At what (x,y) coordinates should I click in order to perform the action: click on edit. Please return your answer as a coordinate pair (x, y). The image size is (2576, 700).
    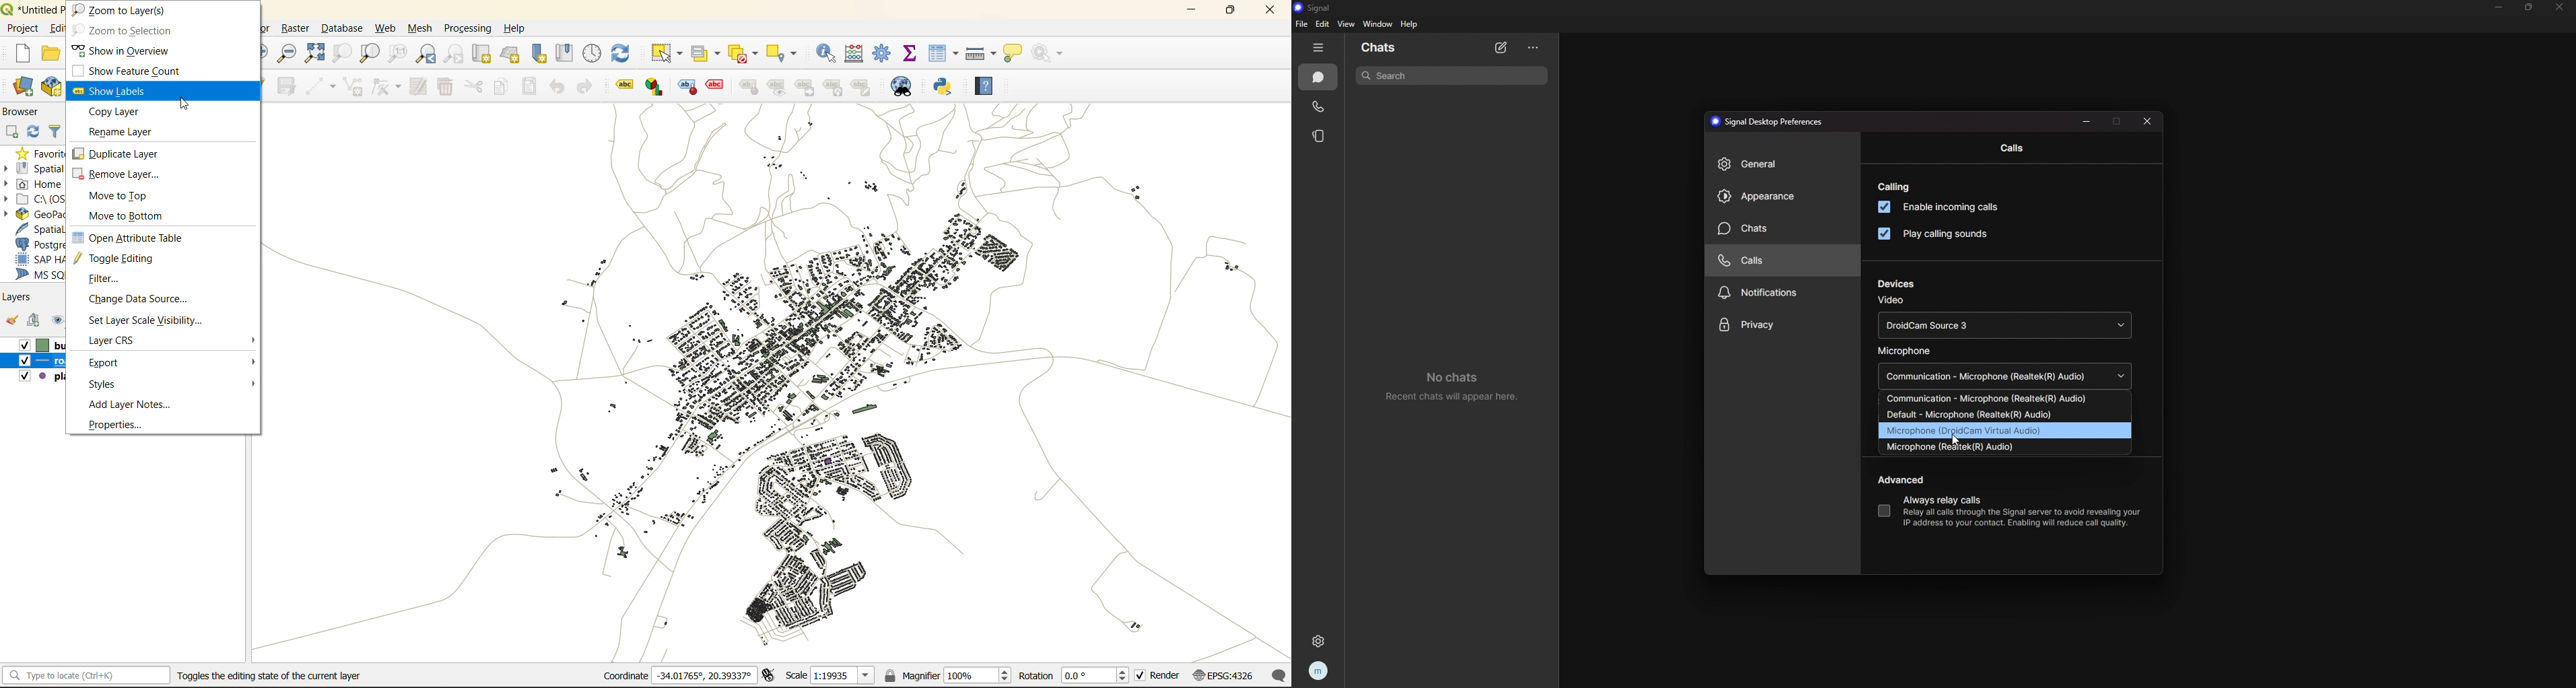
    Looking at the image, I should click on (1323, 24).